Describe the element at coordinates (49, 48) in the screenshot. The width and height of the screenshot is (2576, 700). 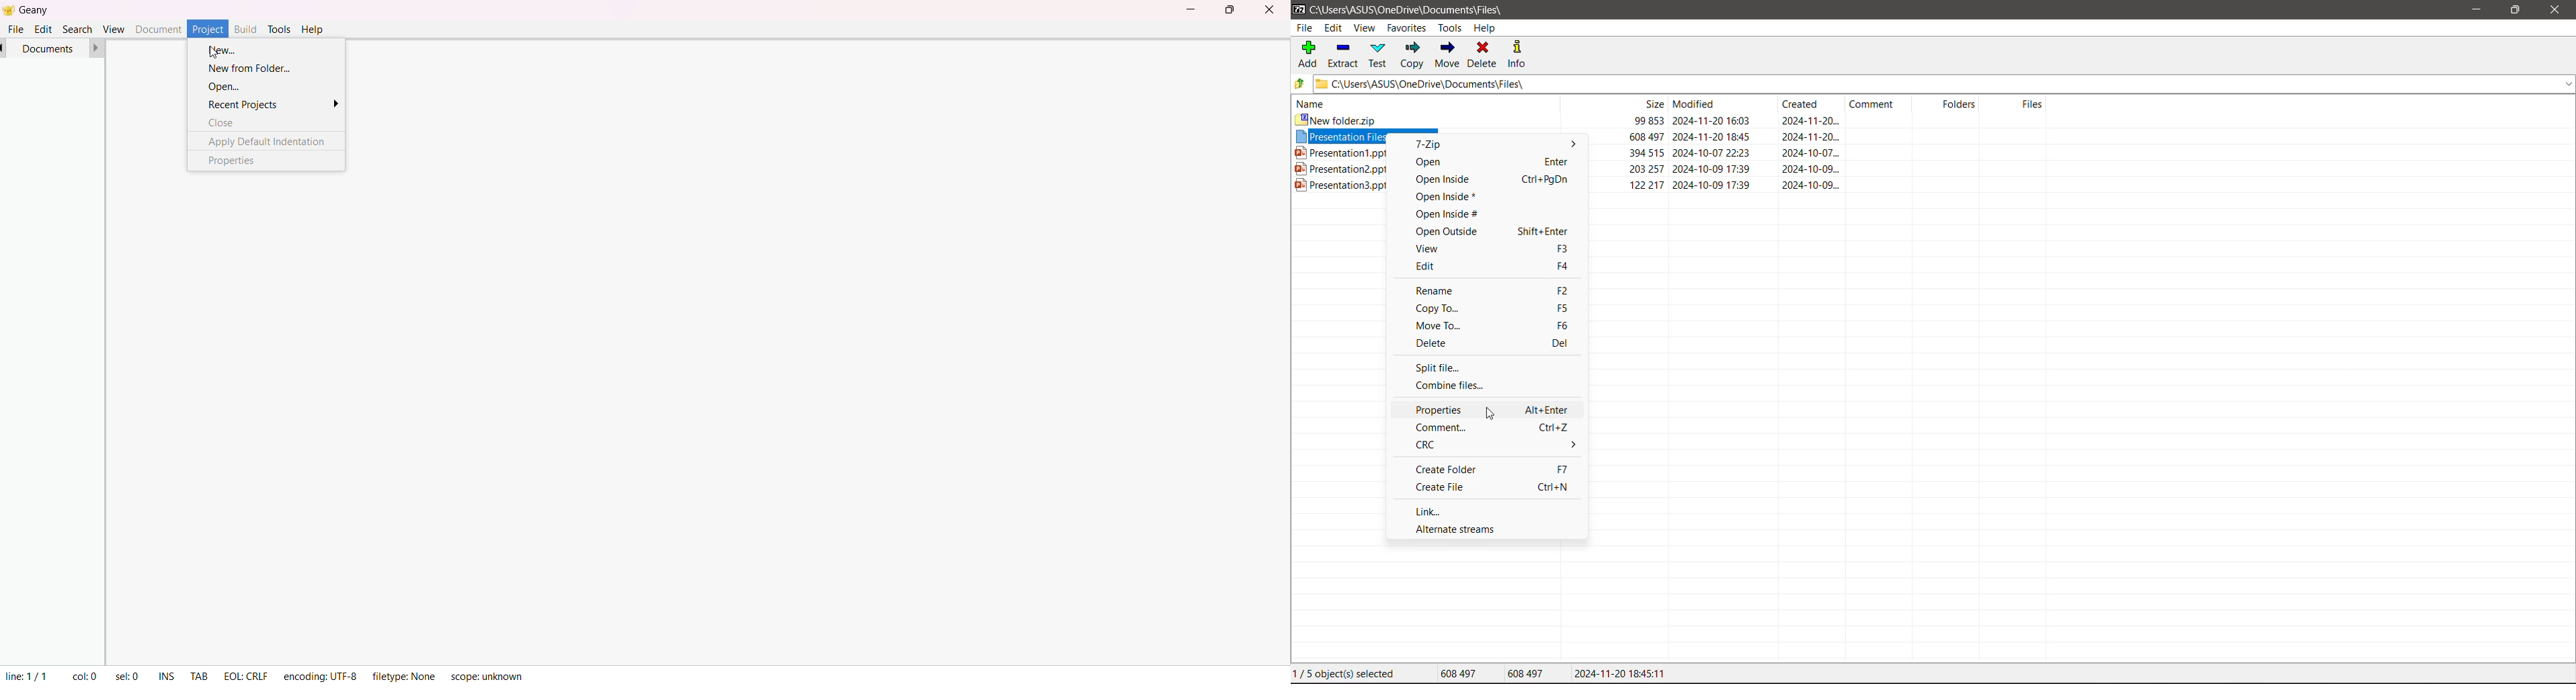
I see `documents` at that location.